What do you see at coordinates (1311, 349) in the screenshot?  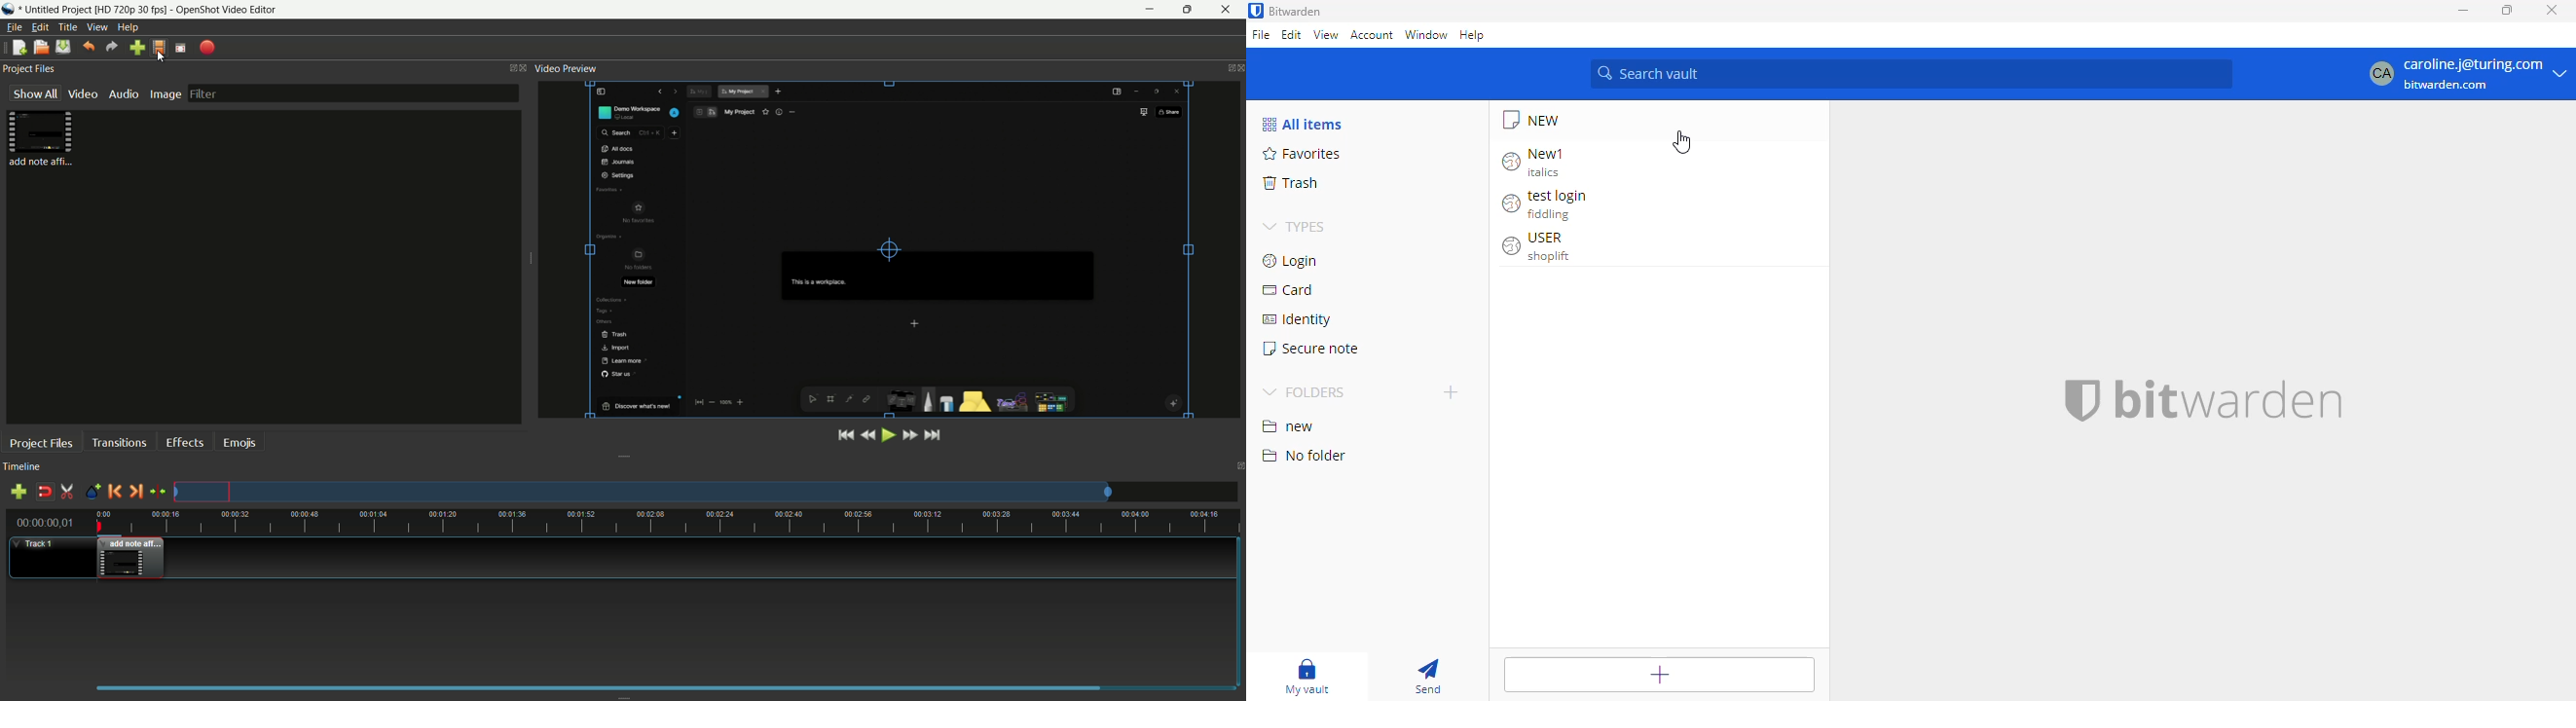 I see `secure note` at bounding box center [1311, 349].